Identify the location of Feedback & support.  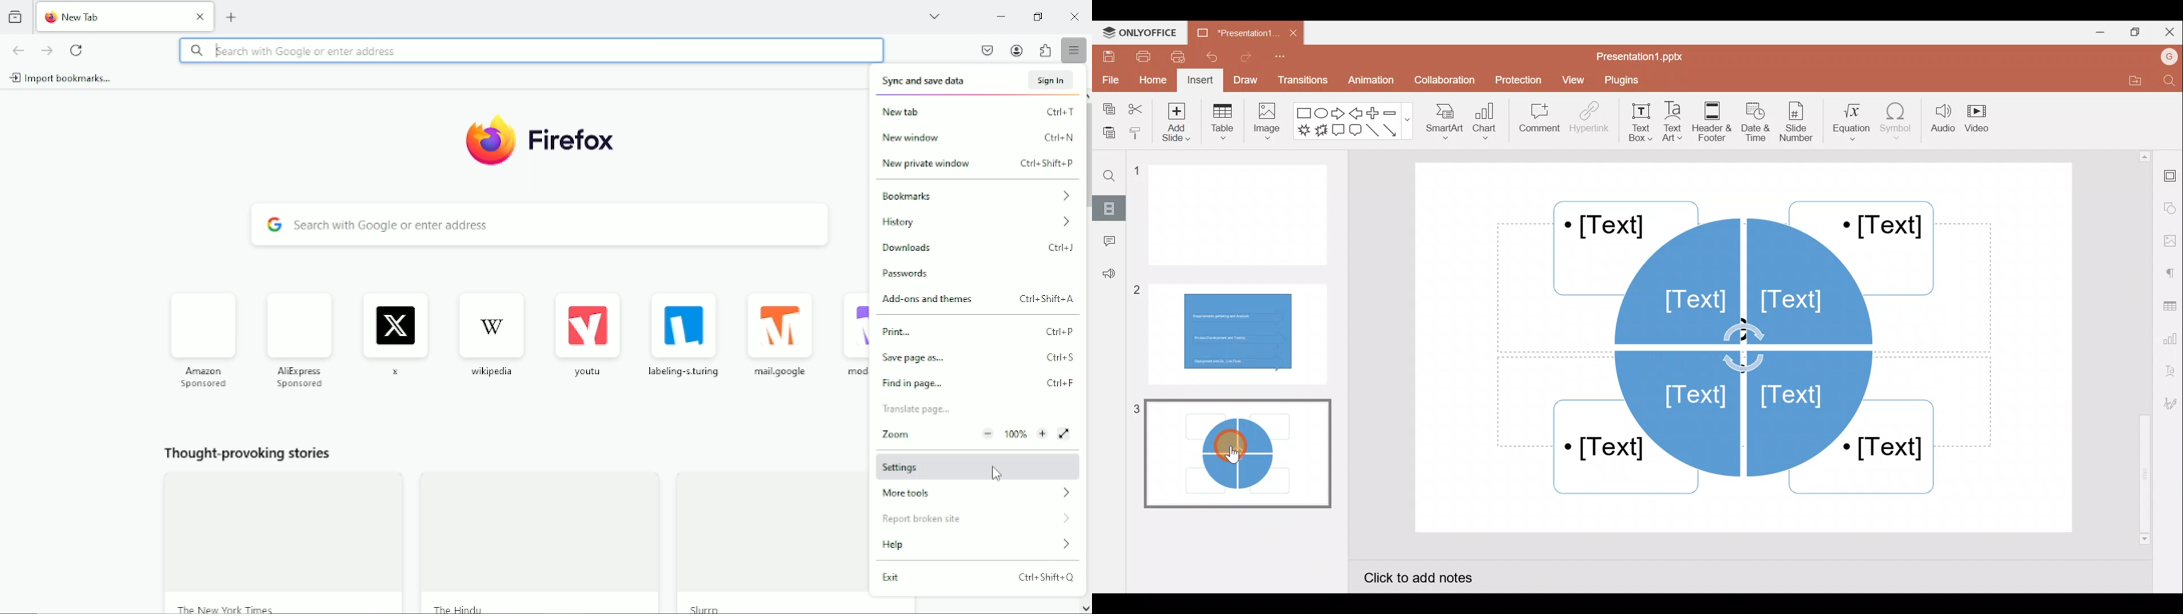
(1107, 277).